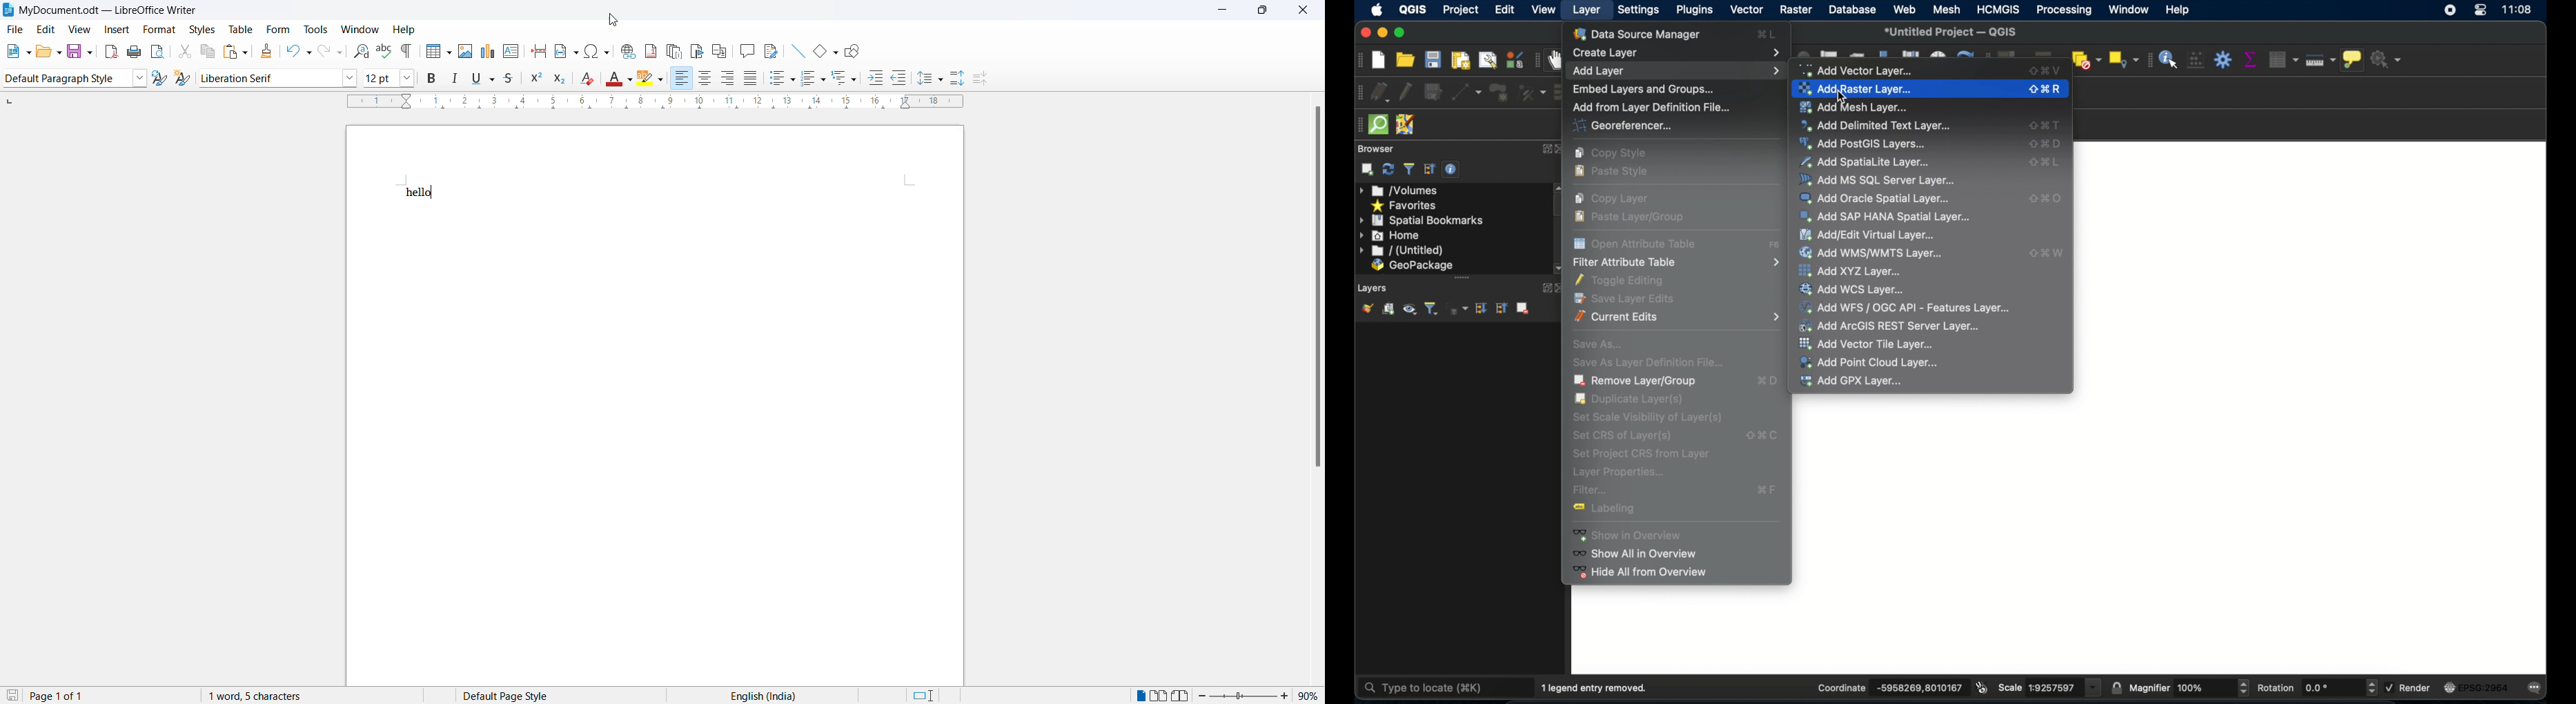 This screenshot has width=2576, height=728. Describe the element at coordinates (626, 50) in the screenshot. I see `Insert hyperlinks` at that location.